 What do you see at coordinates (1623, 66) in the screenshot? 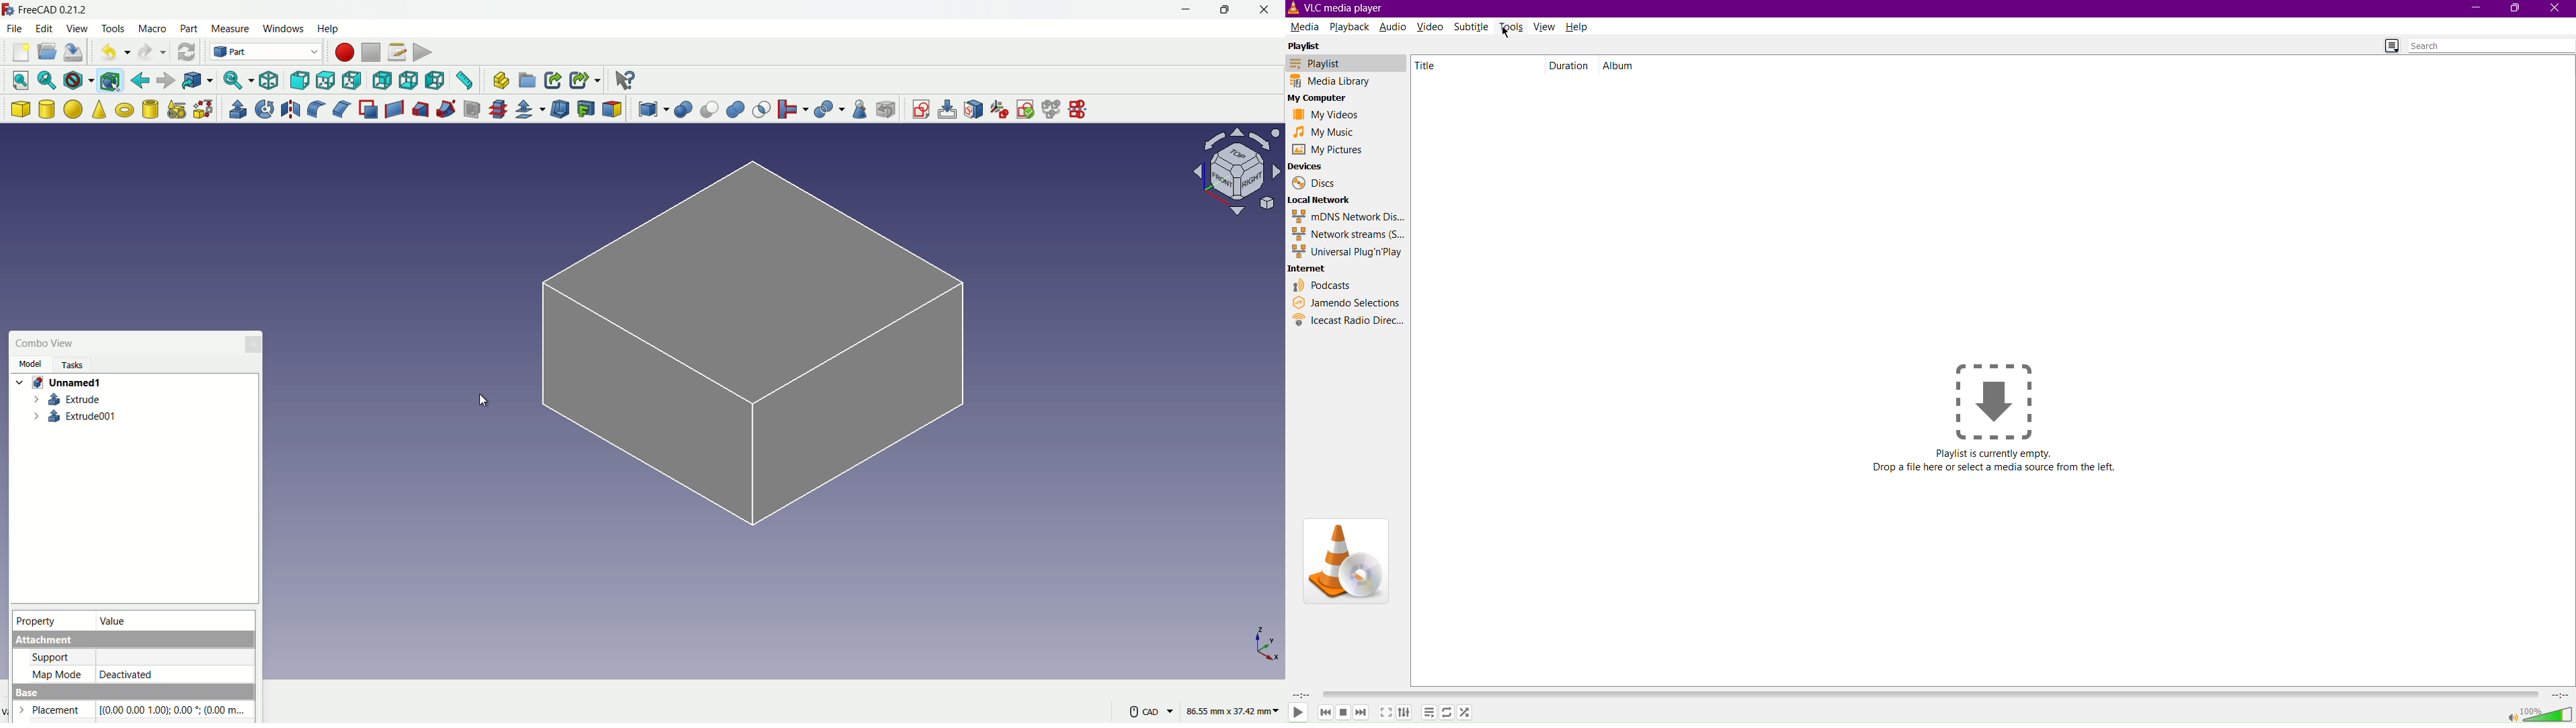
I see `Album` at bounding box center [1623, 66].